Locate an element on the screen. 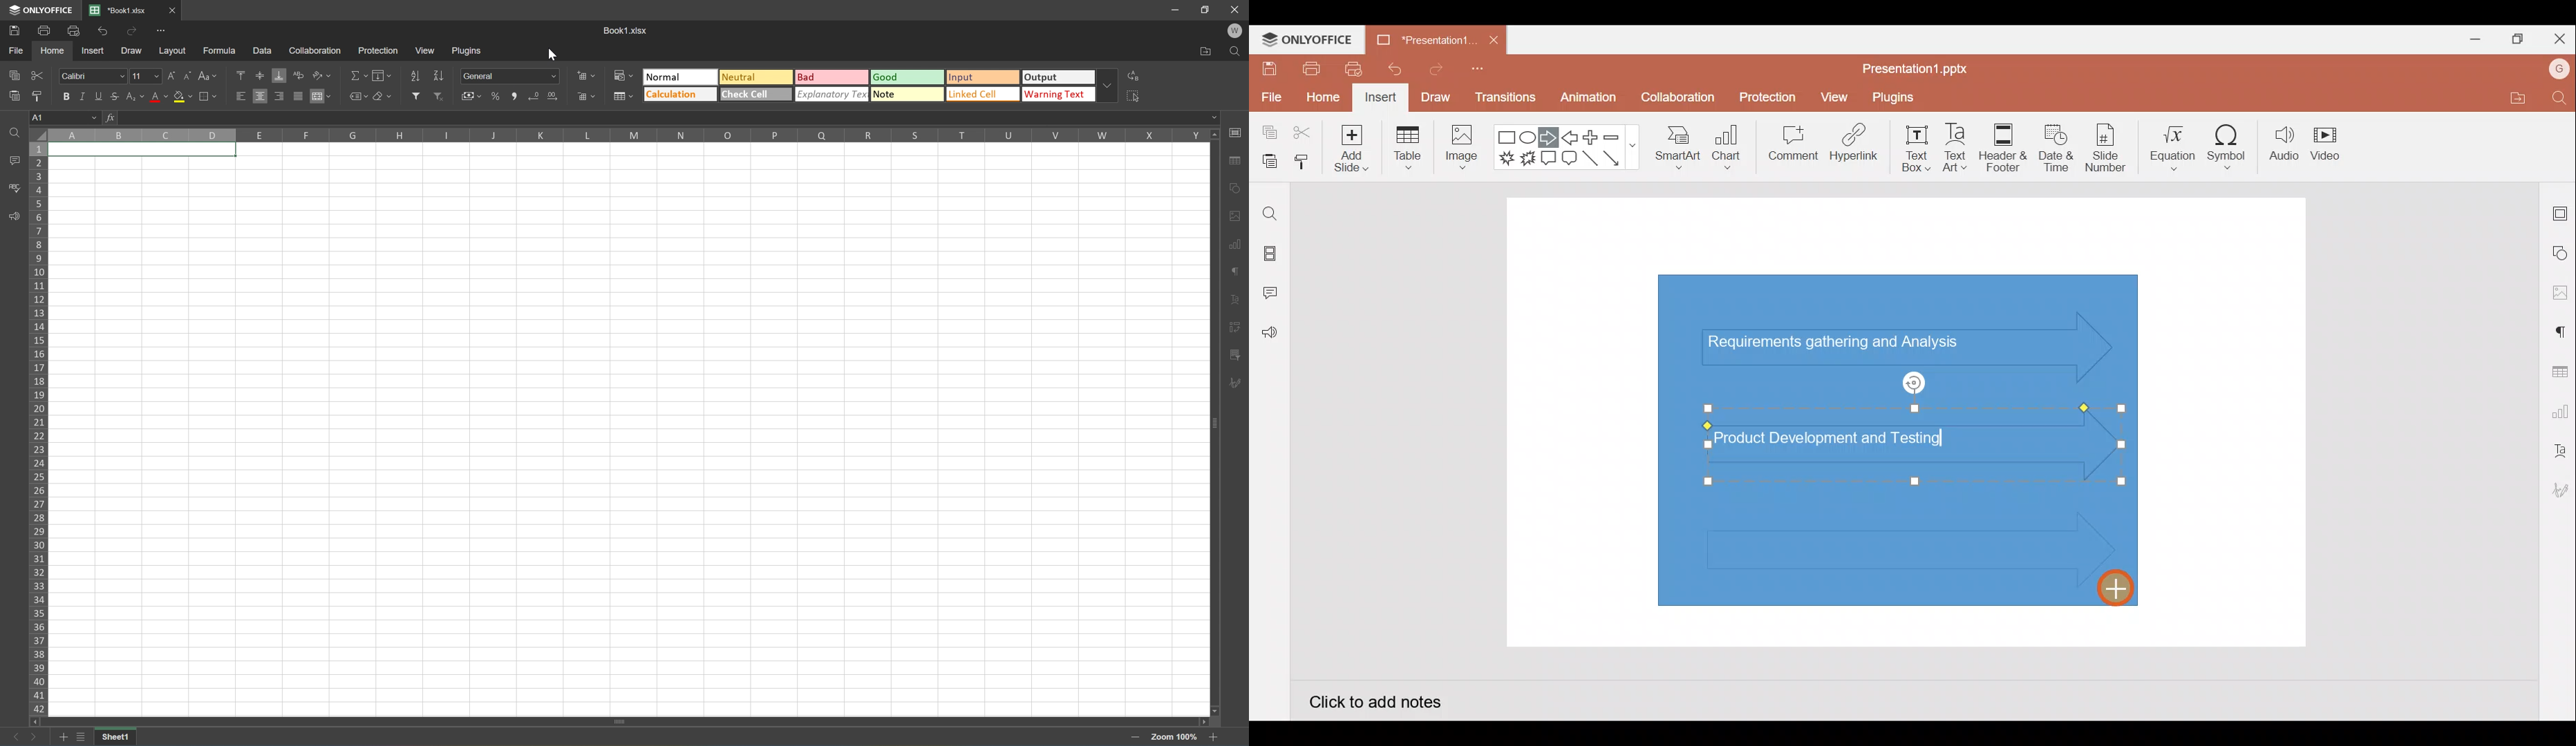 This screenshot has height=756, width=2576. Video is located at coordinates (2327, 141).